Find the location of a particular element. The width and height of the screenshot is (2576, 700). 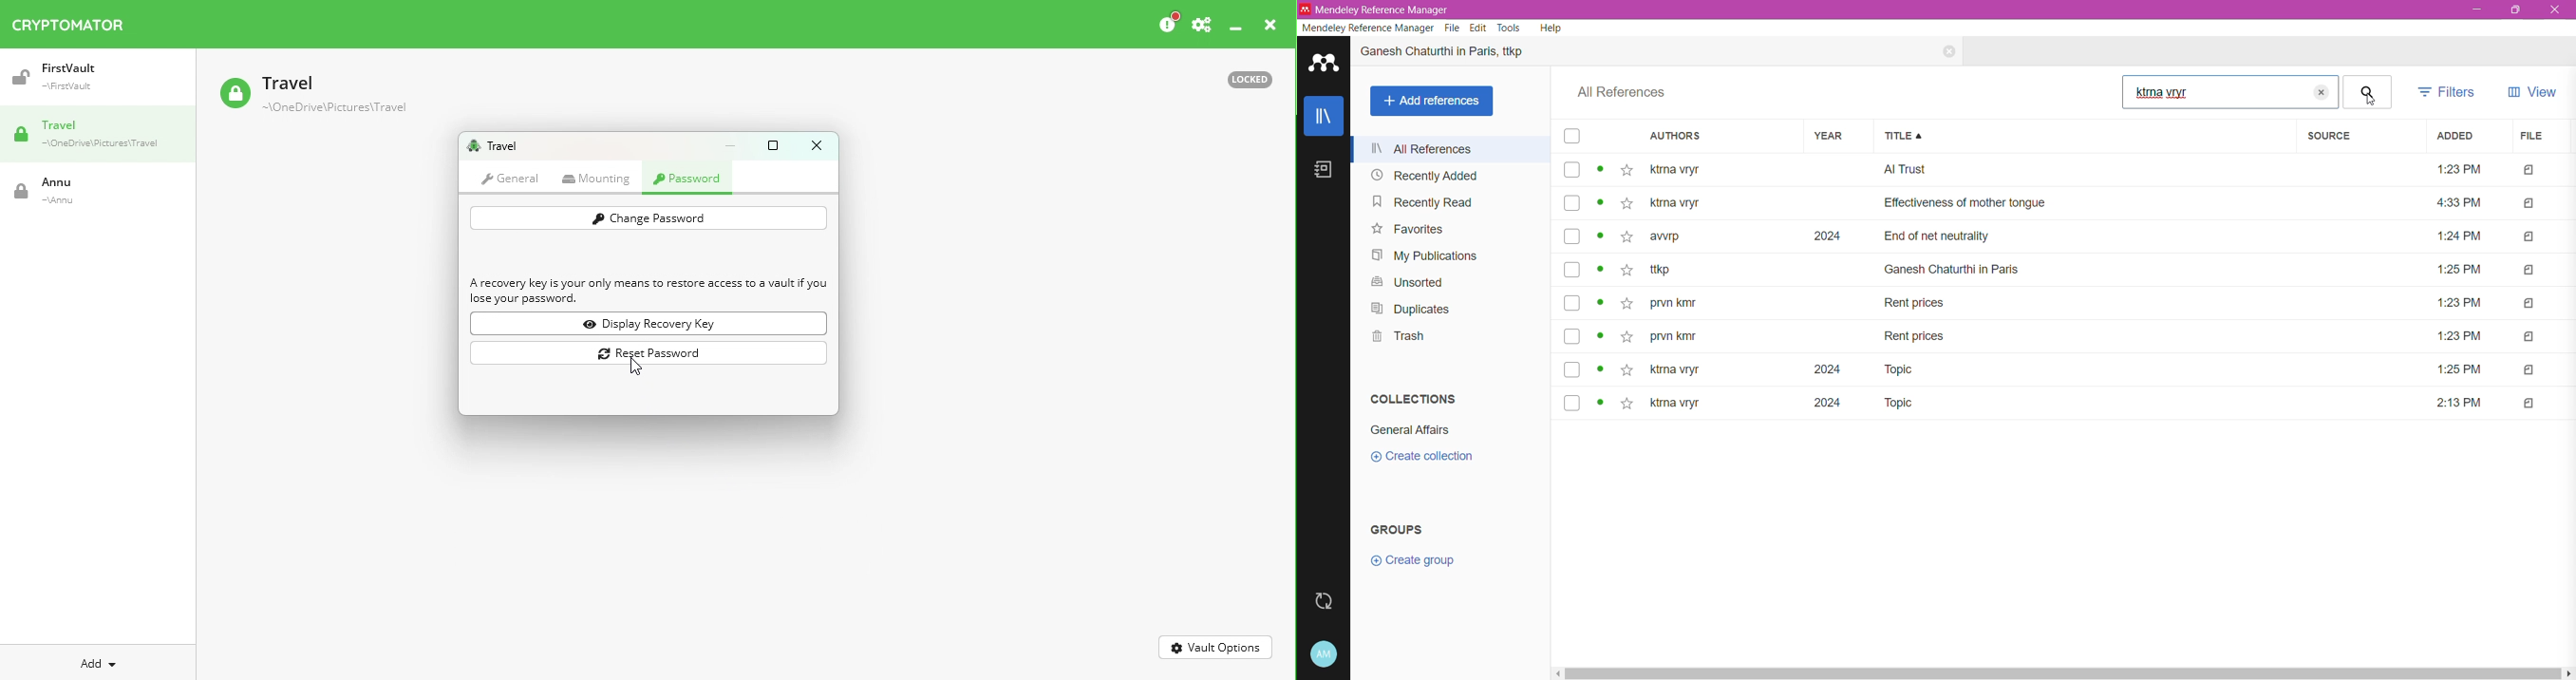

prvn kmr Rent prices 1:23 PM is located at coordinates (2068, 337).